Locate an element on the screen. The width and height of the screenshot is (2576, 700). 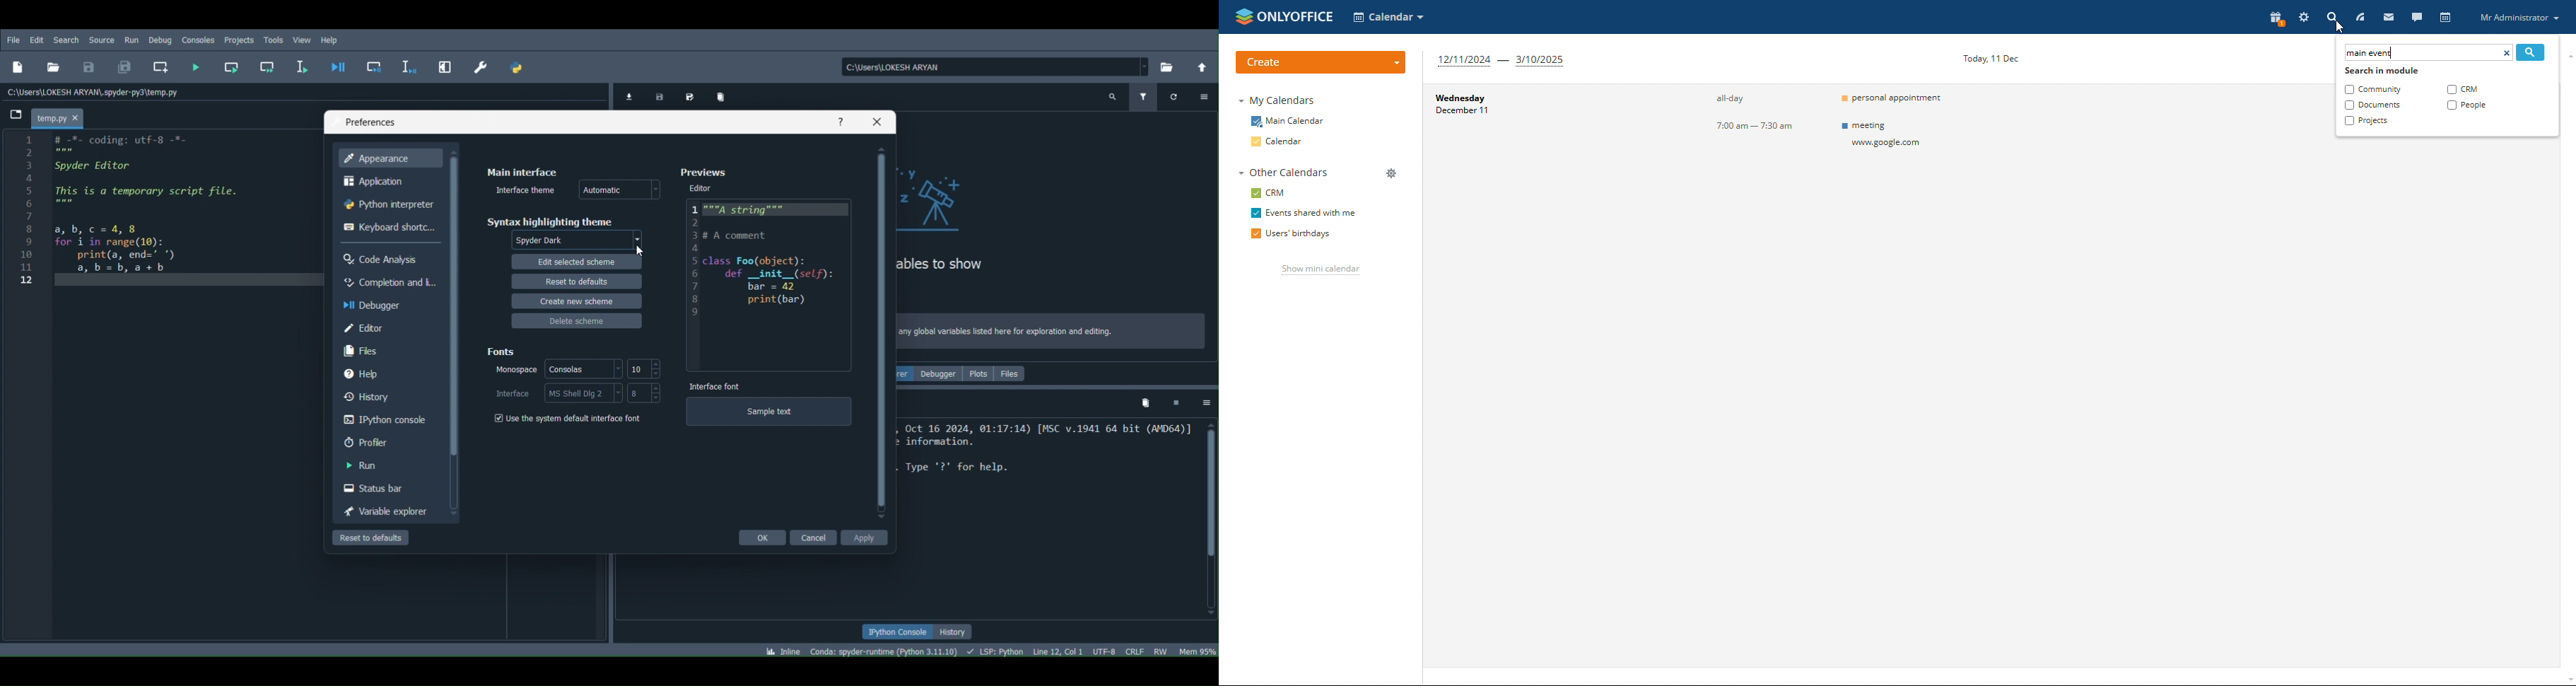
Browse a working directory is located at coordinates (1172, 64).